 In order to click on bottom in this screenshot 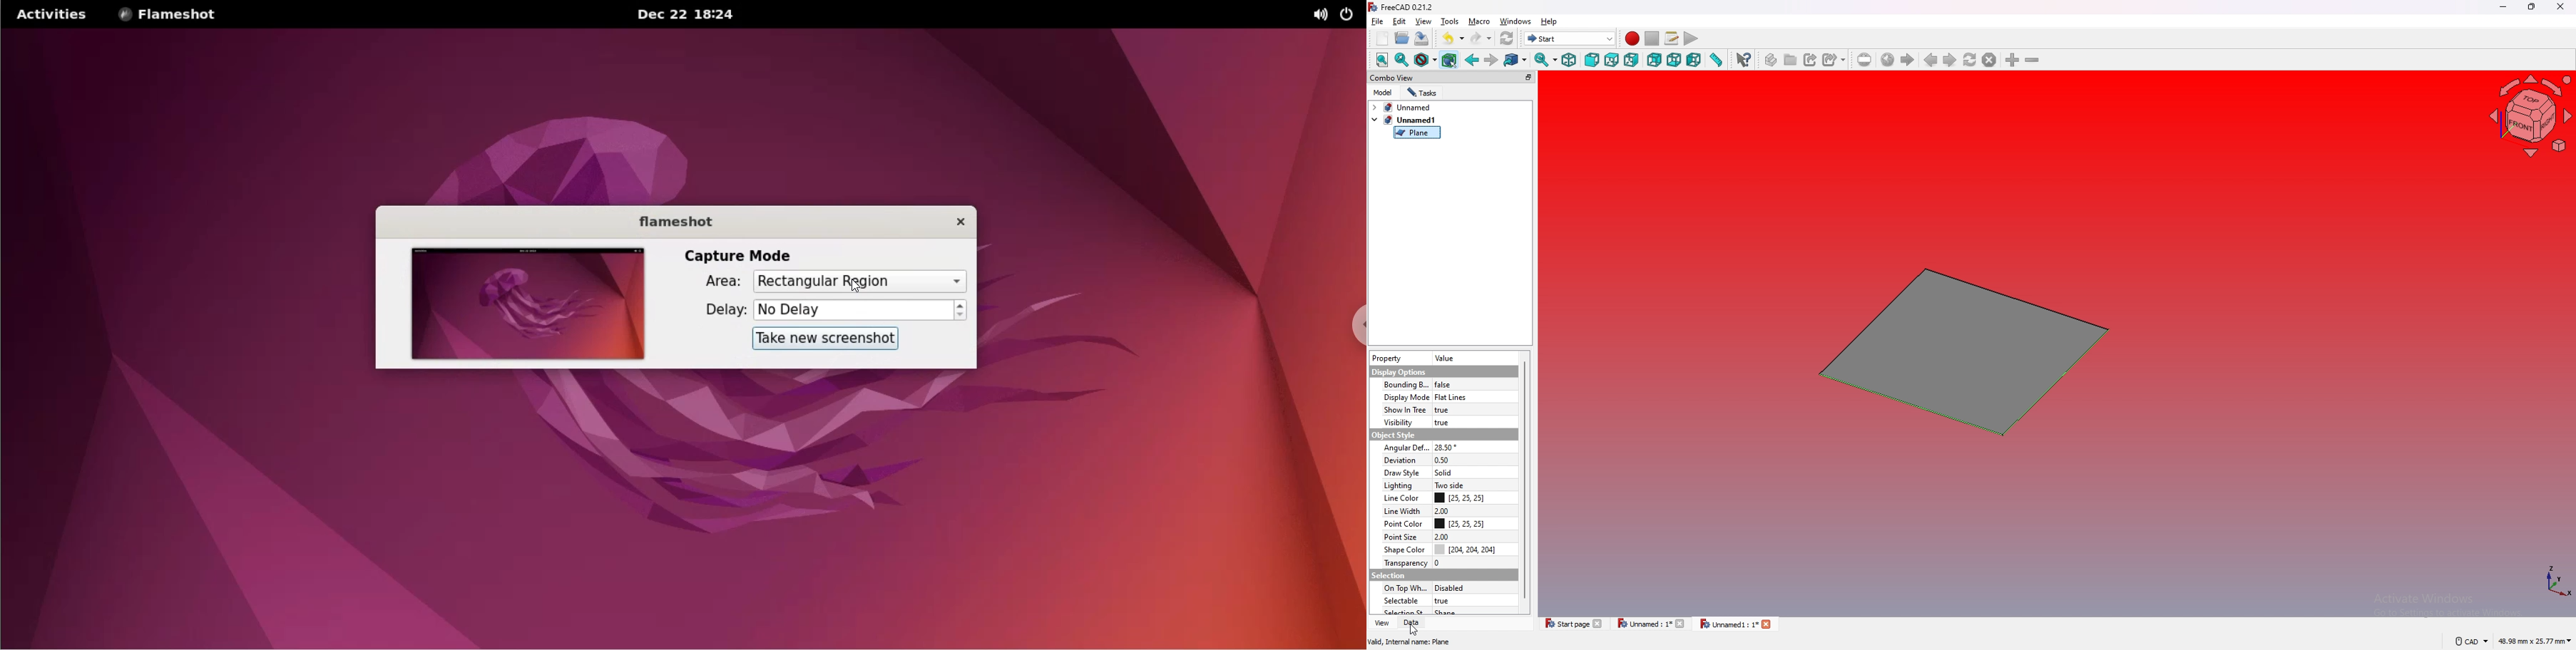, I will do `click(1674, 60)`.